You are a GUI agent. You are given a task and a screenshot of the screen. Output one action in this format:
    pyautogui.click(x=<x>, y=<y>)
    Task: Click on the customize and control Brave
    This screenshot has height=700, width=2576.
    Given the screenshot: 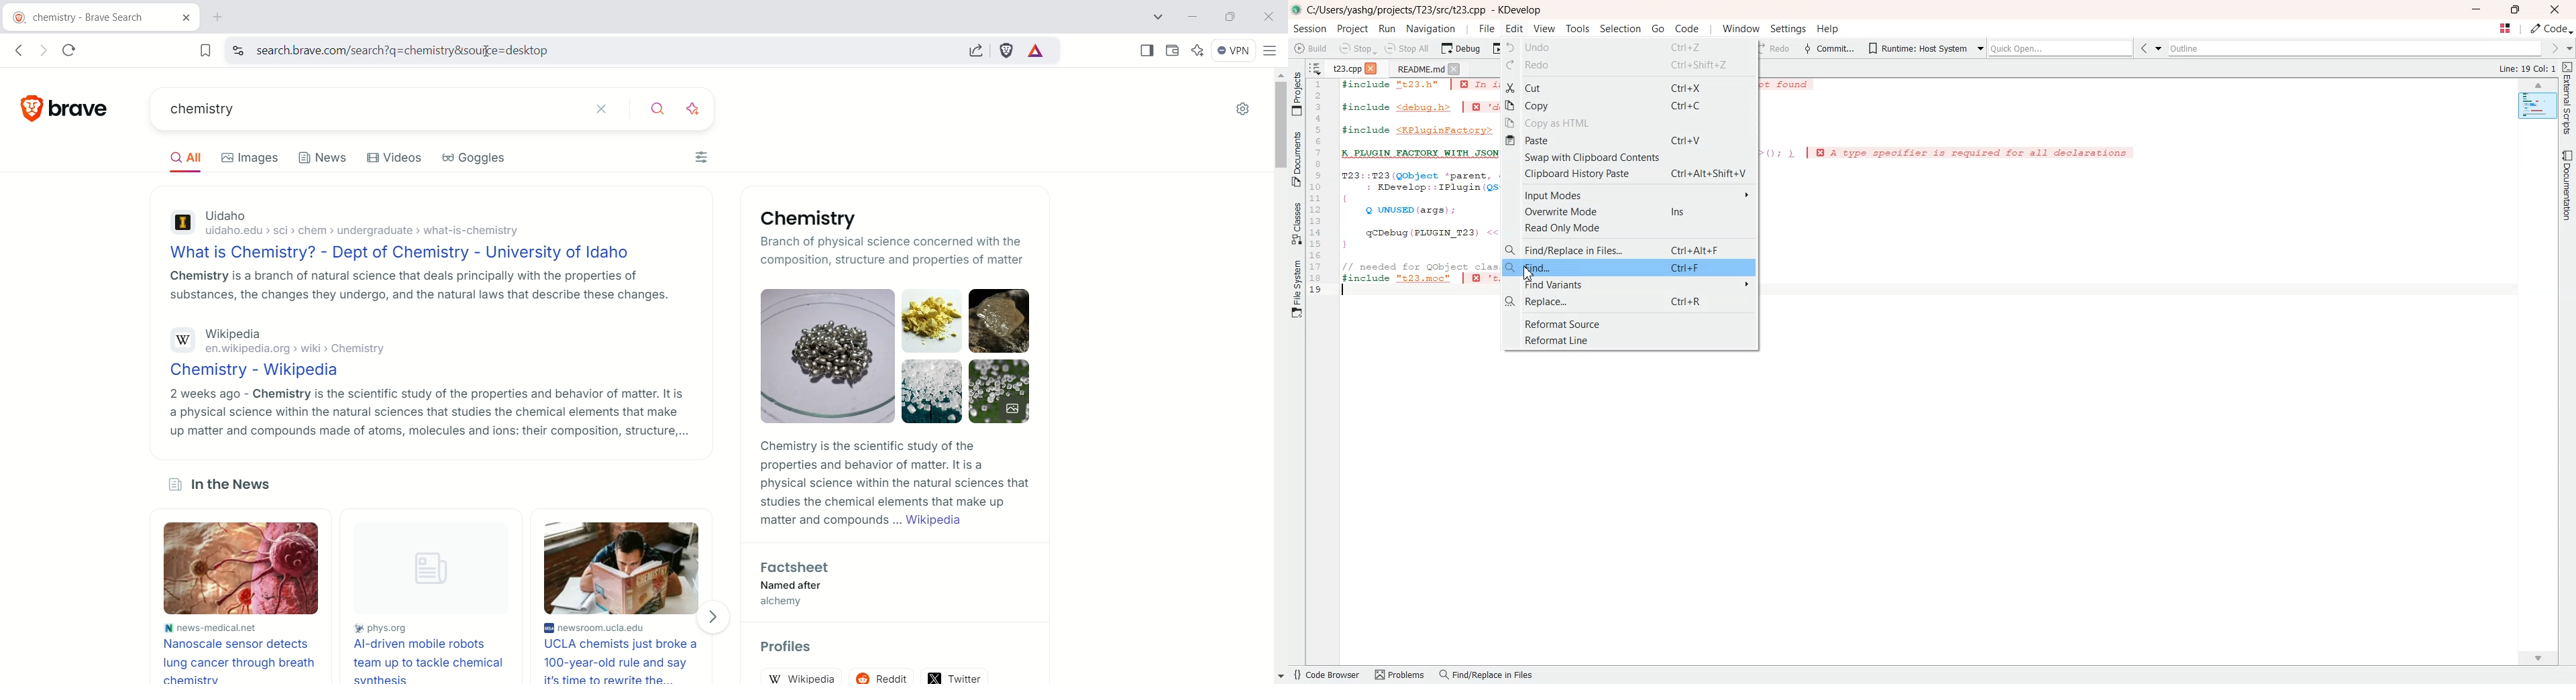 What is the action you would take?
    pyautogui.click(x=1272, y=53)
    